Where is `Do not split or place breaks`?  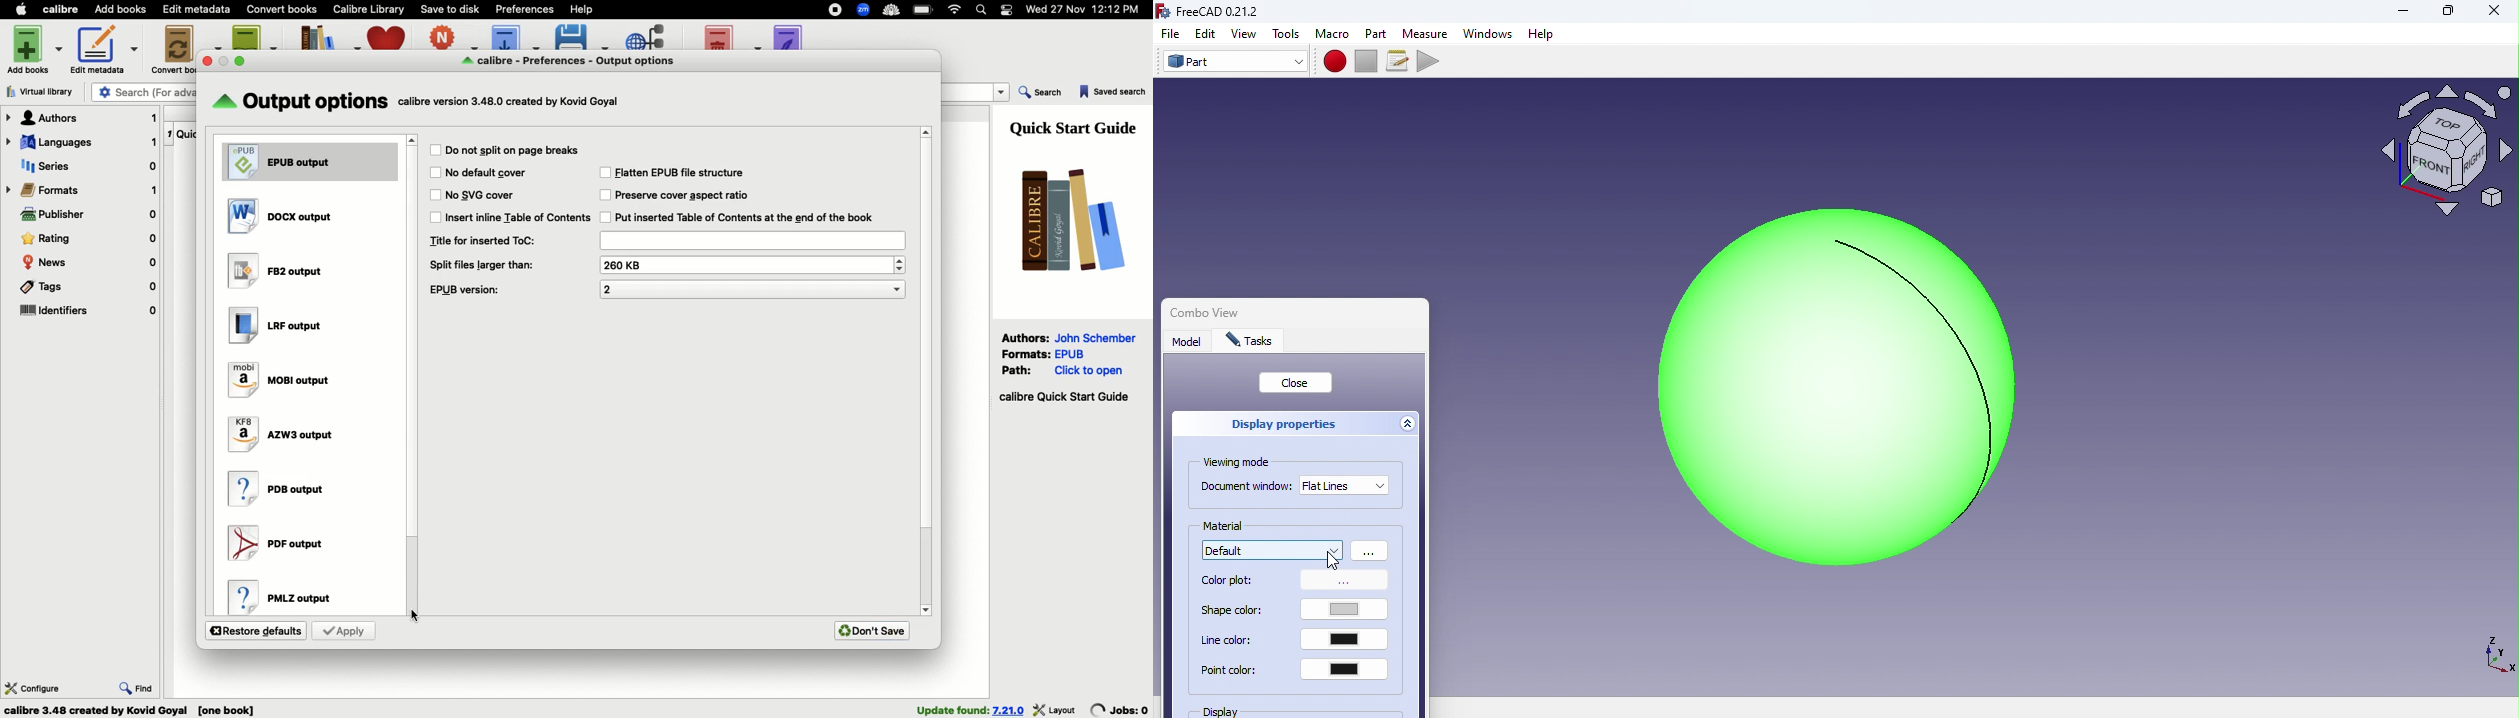
Do not split or place breaks is located at coordinates (515, 149).